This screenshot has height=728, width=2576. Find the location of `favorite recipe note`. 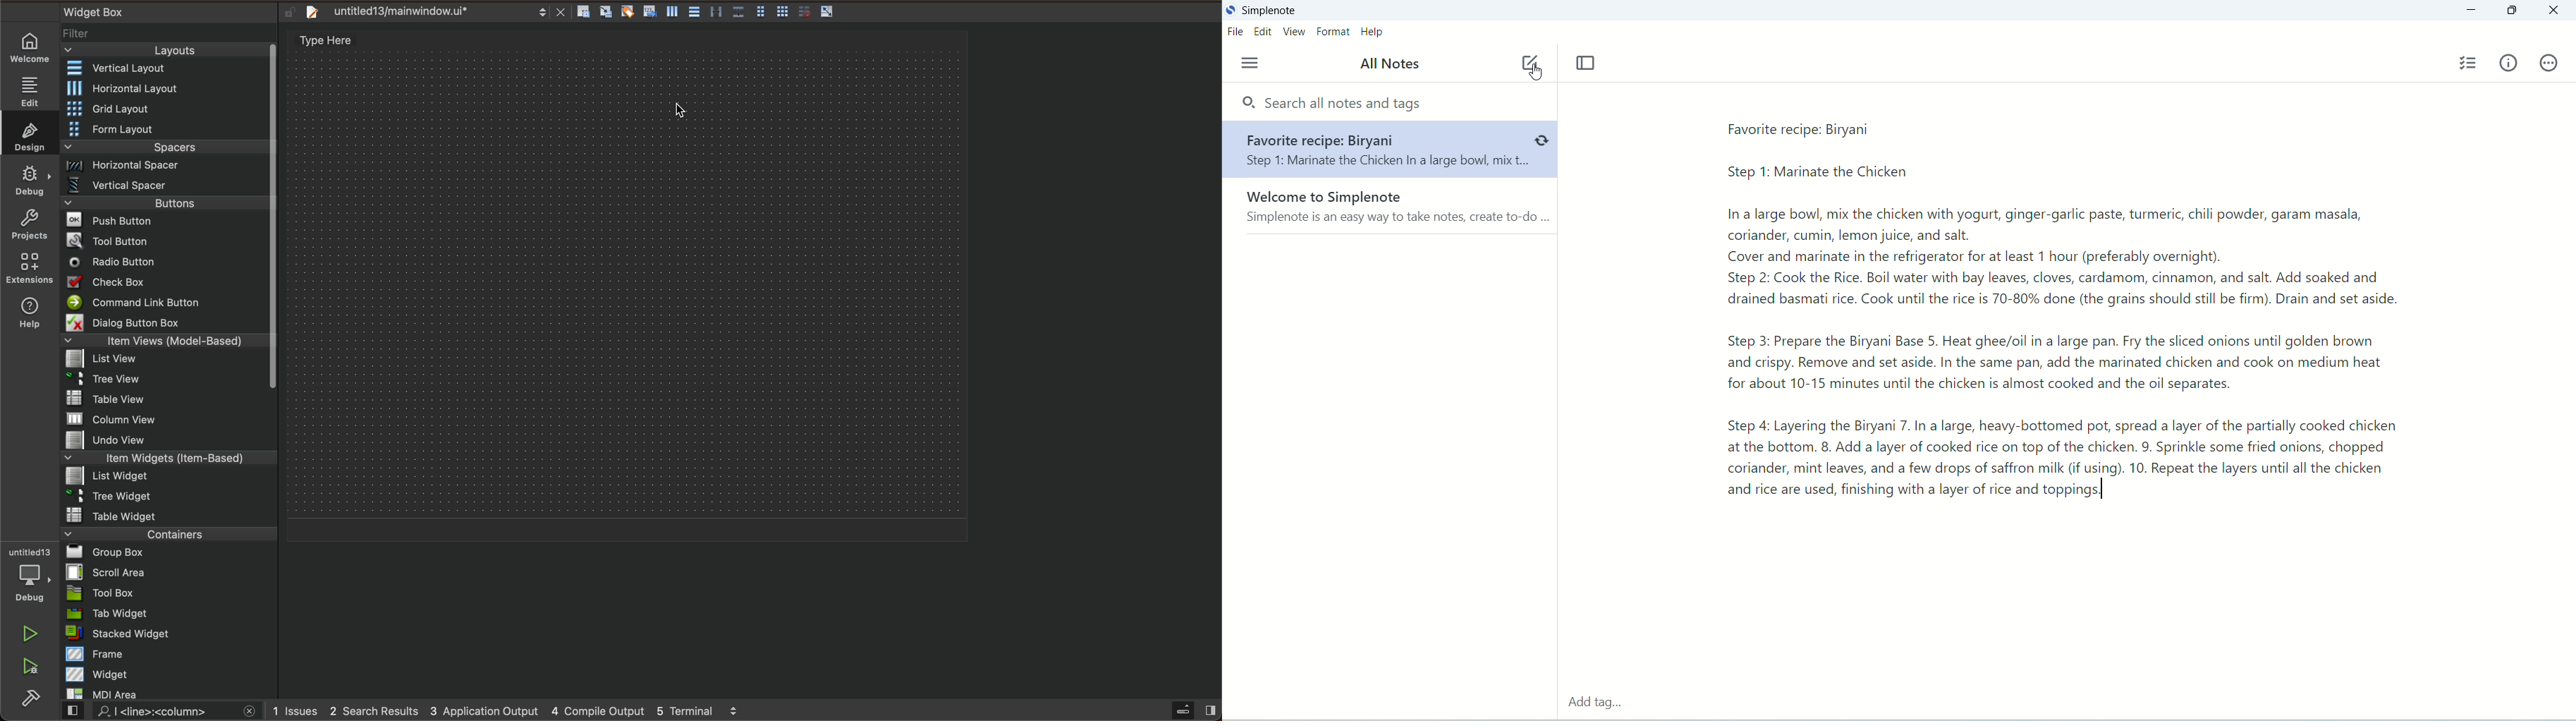

favorite recipe note is located at coordinates (1389, 150).